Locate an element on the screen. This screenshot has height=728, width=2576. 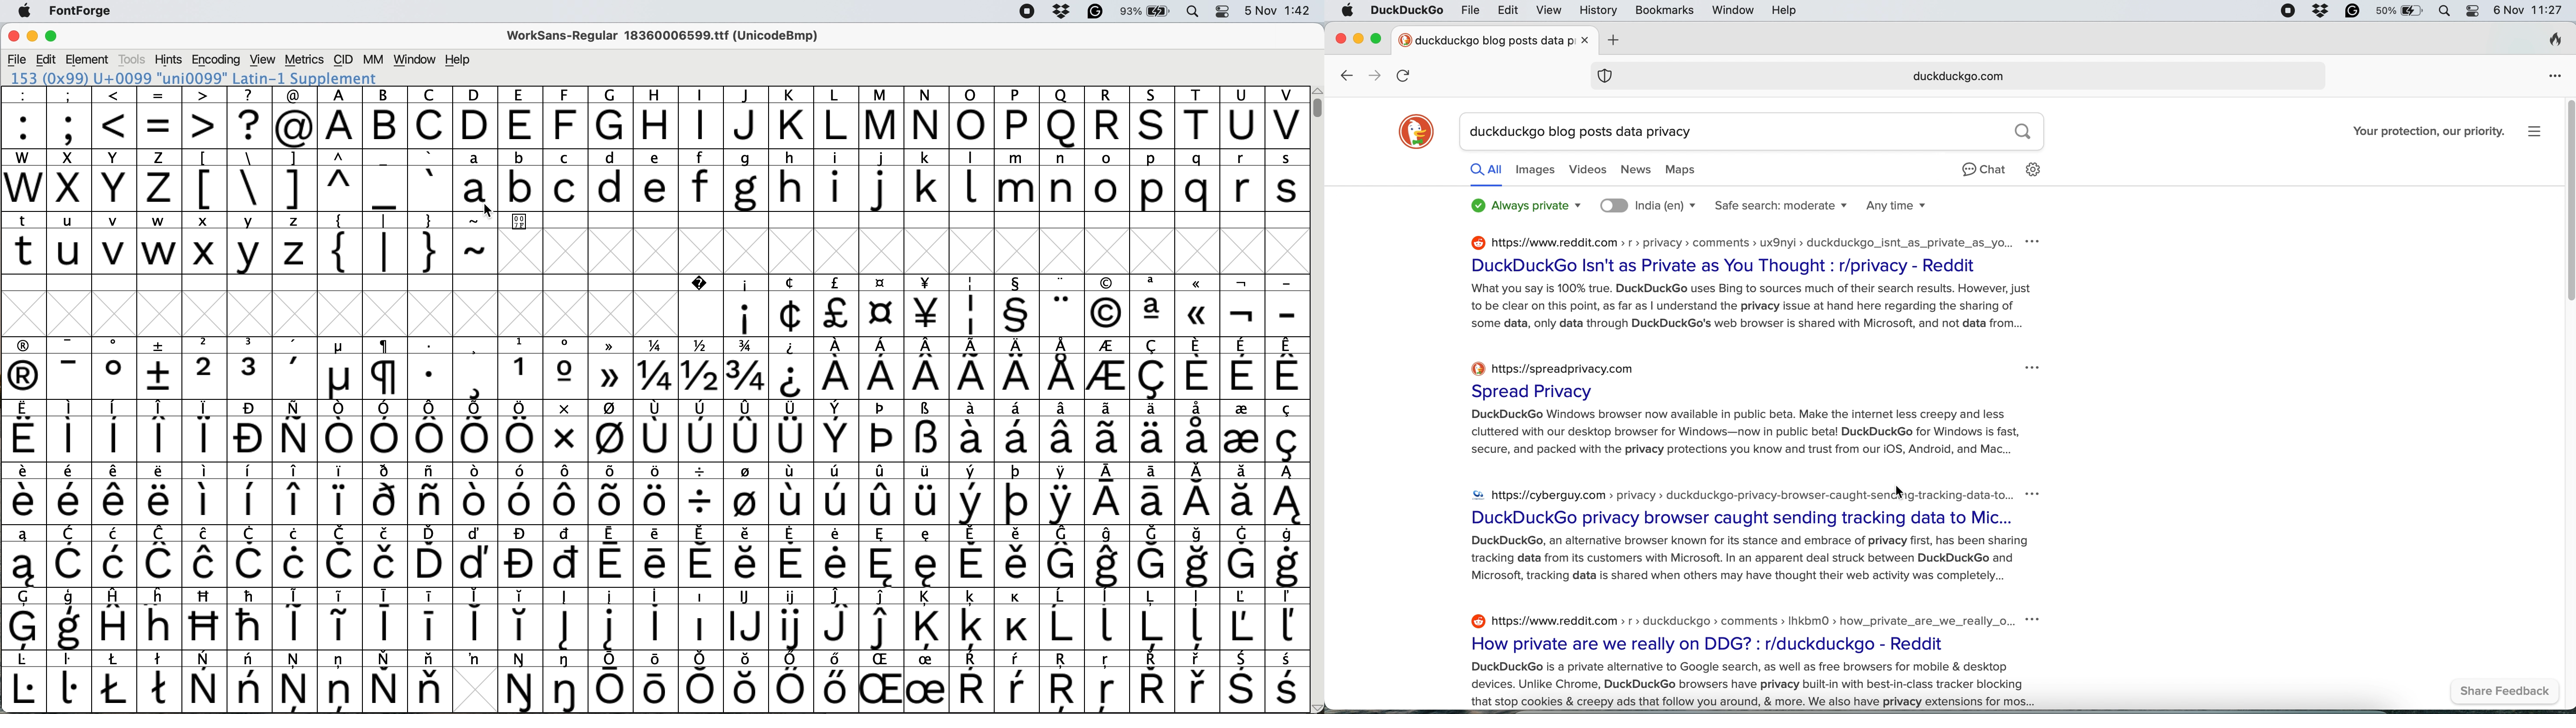
h is located at coordinates (790, 180).